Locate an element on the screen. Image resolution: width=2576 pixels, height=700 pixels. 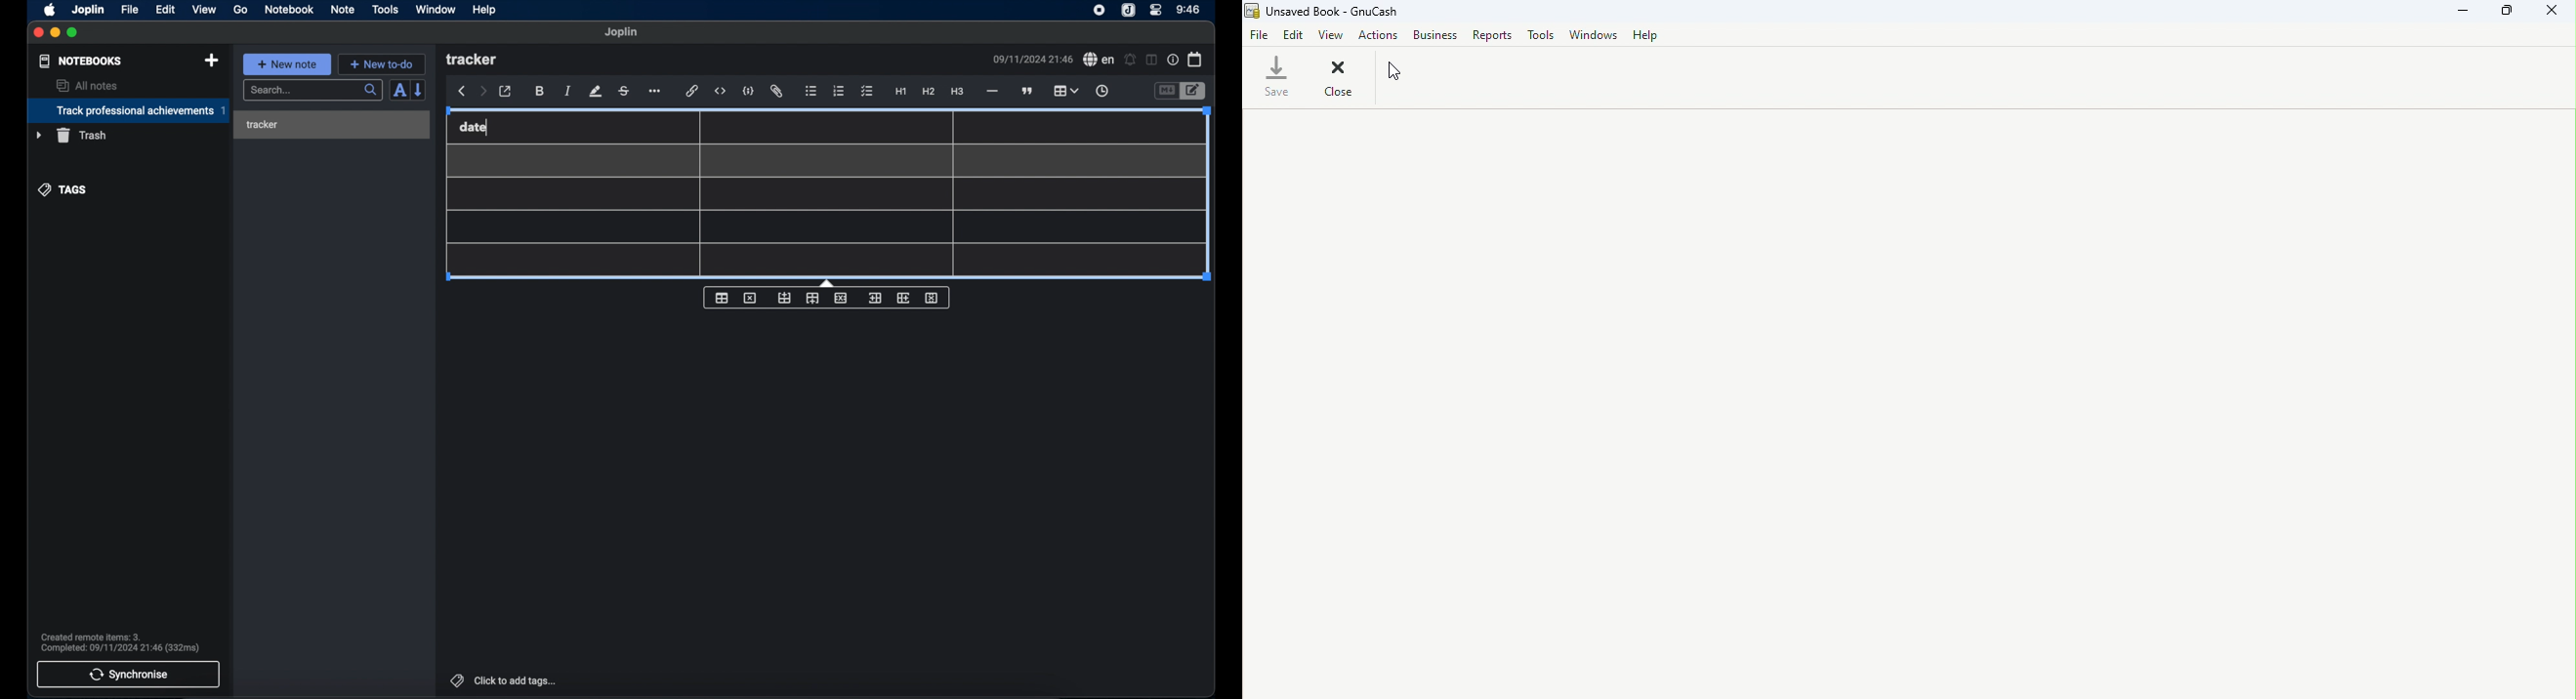
note properties is located at coordinates (1173, 60).